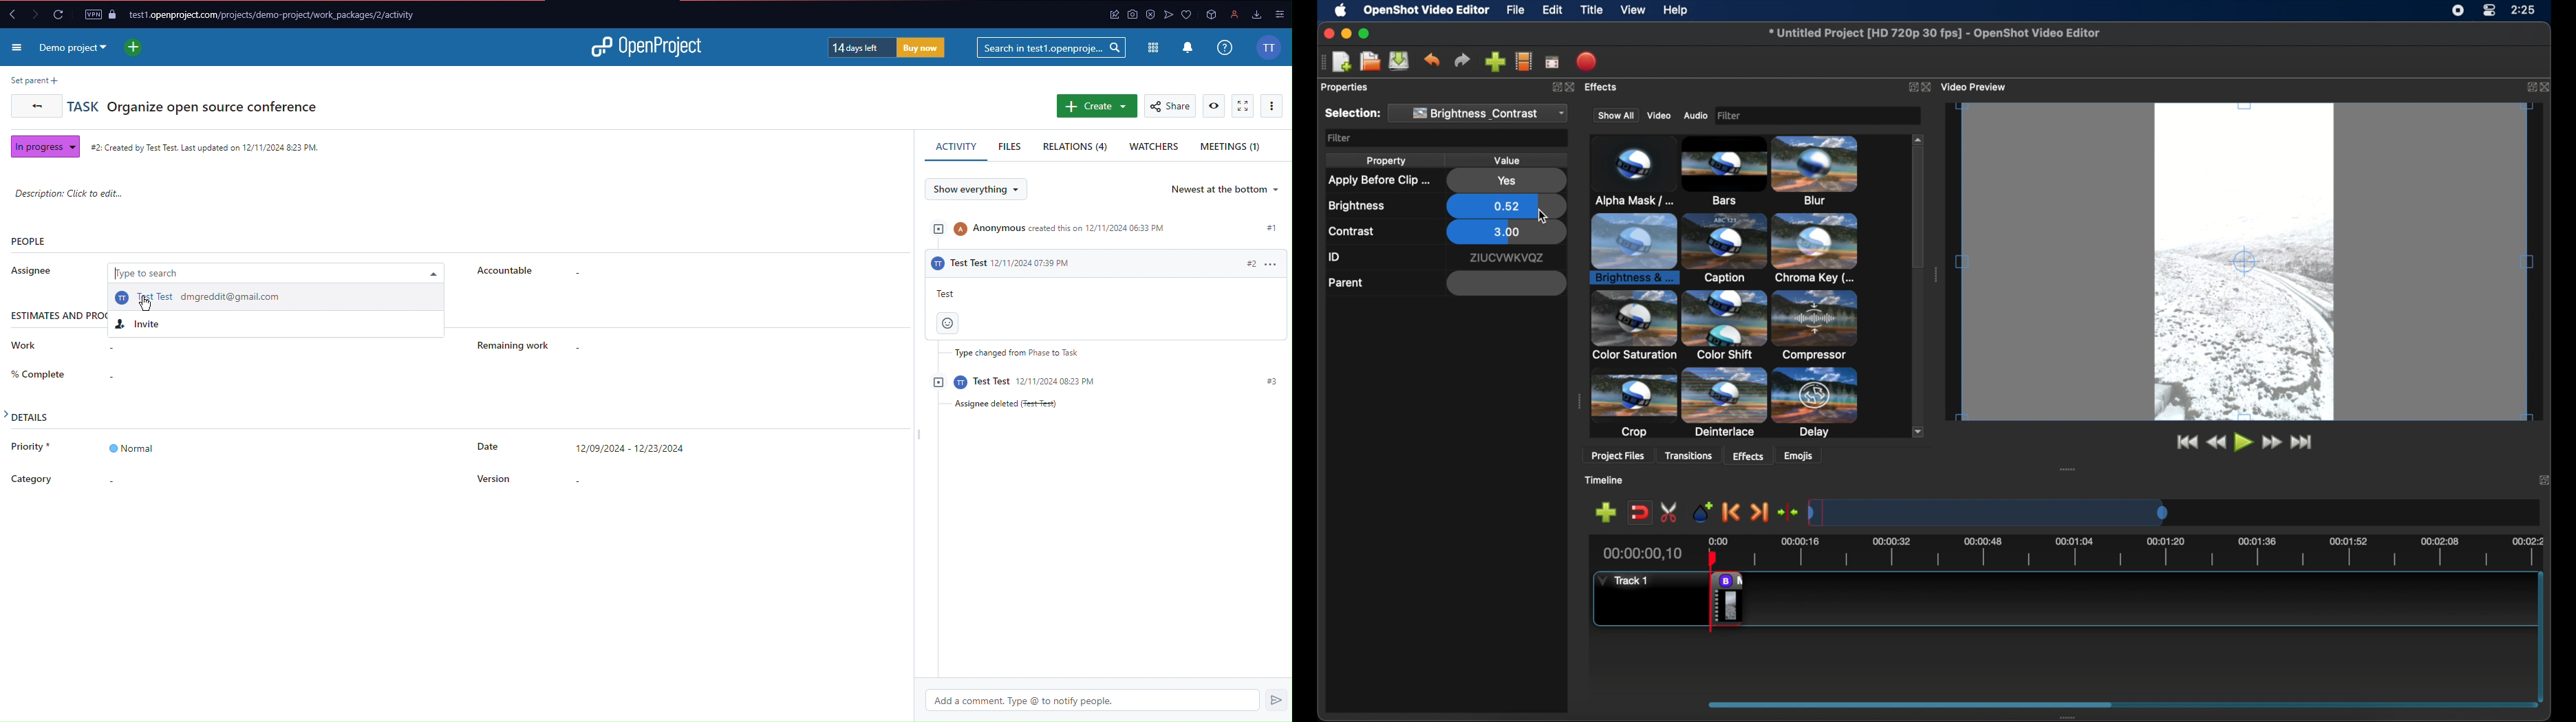  I want to click on profile, so click(1234, 14).